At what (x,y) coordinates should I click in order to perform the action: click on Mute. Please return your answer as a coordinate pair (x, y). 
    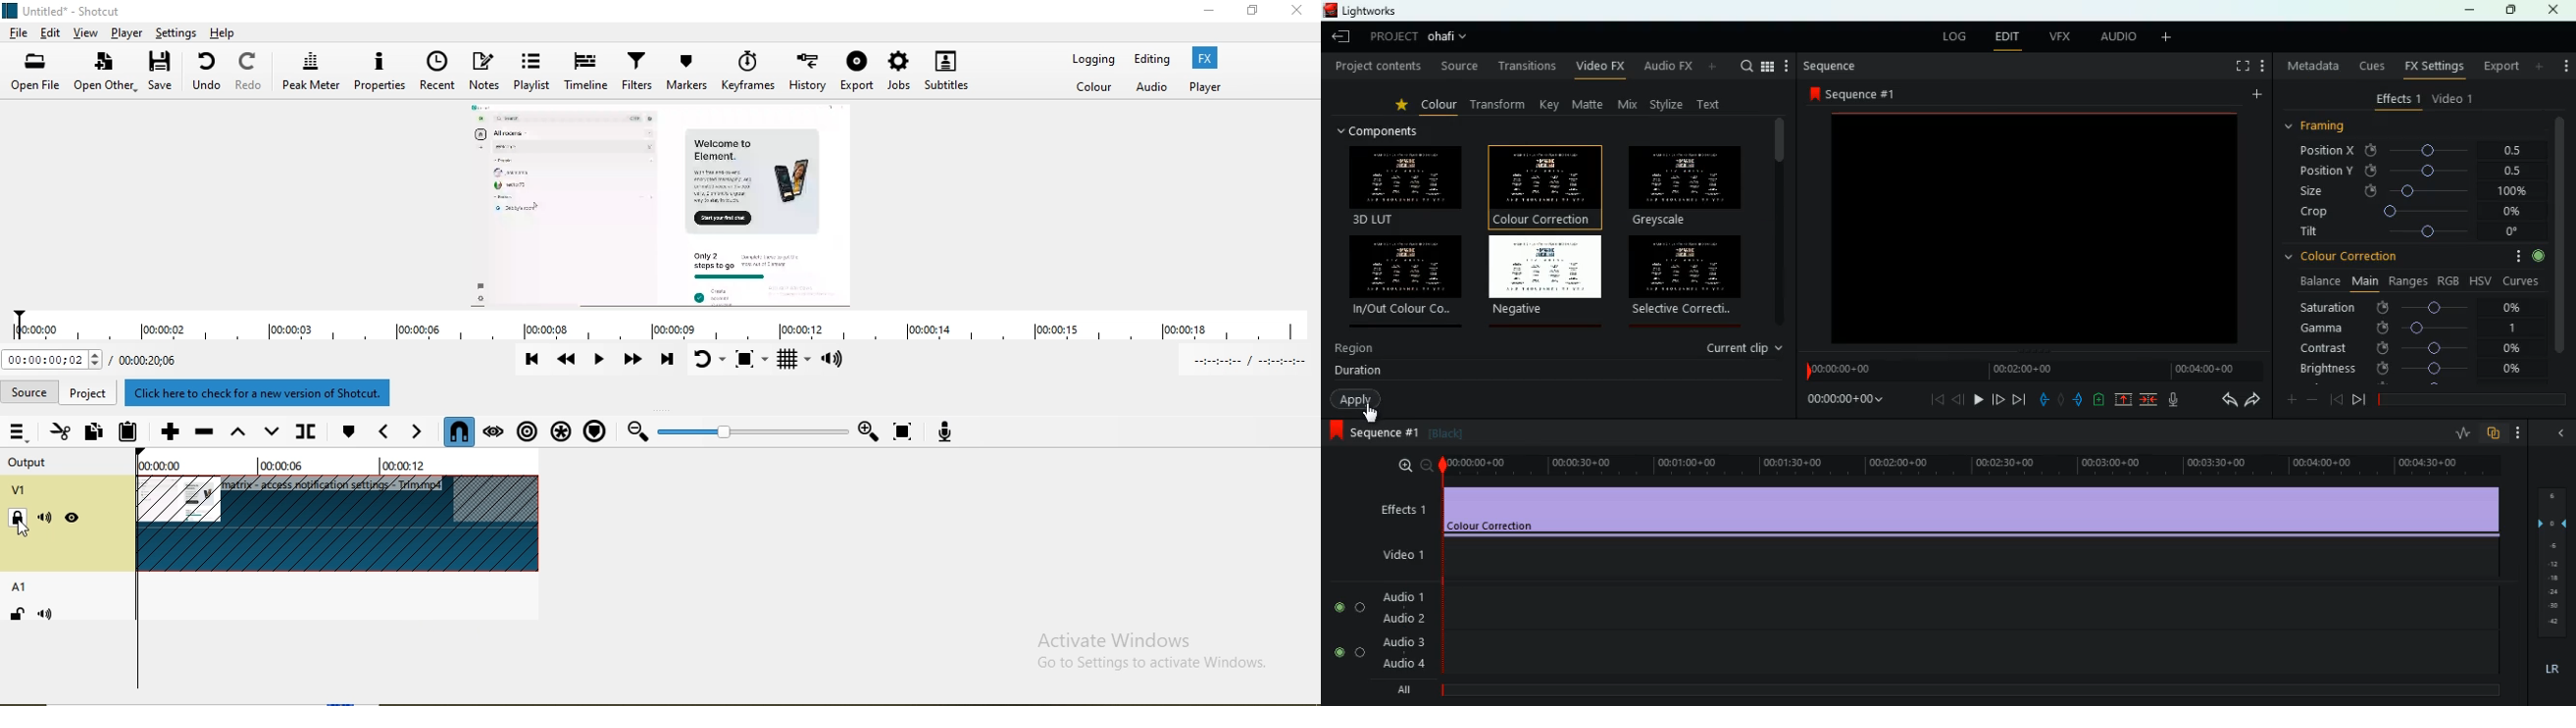
    Looking at the image, I should click on (50, 616).